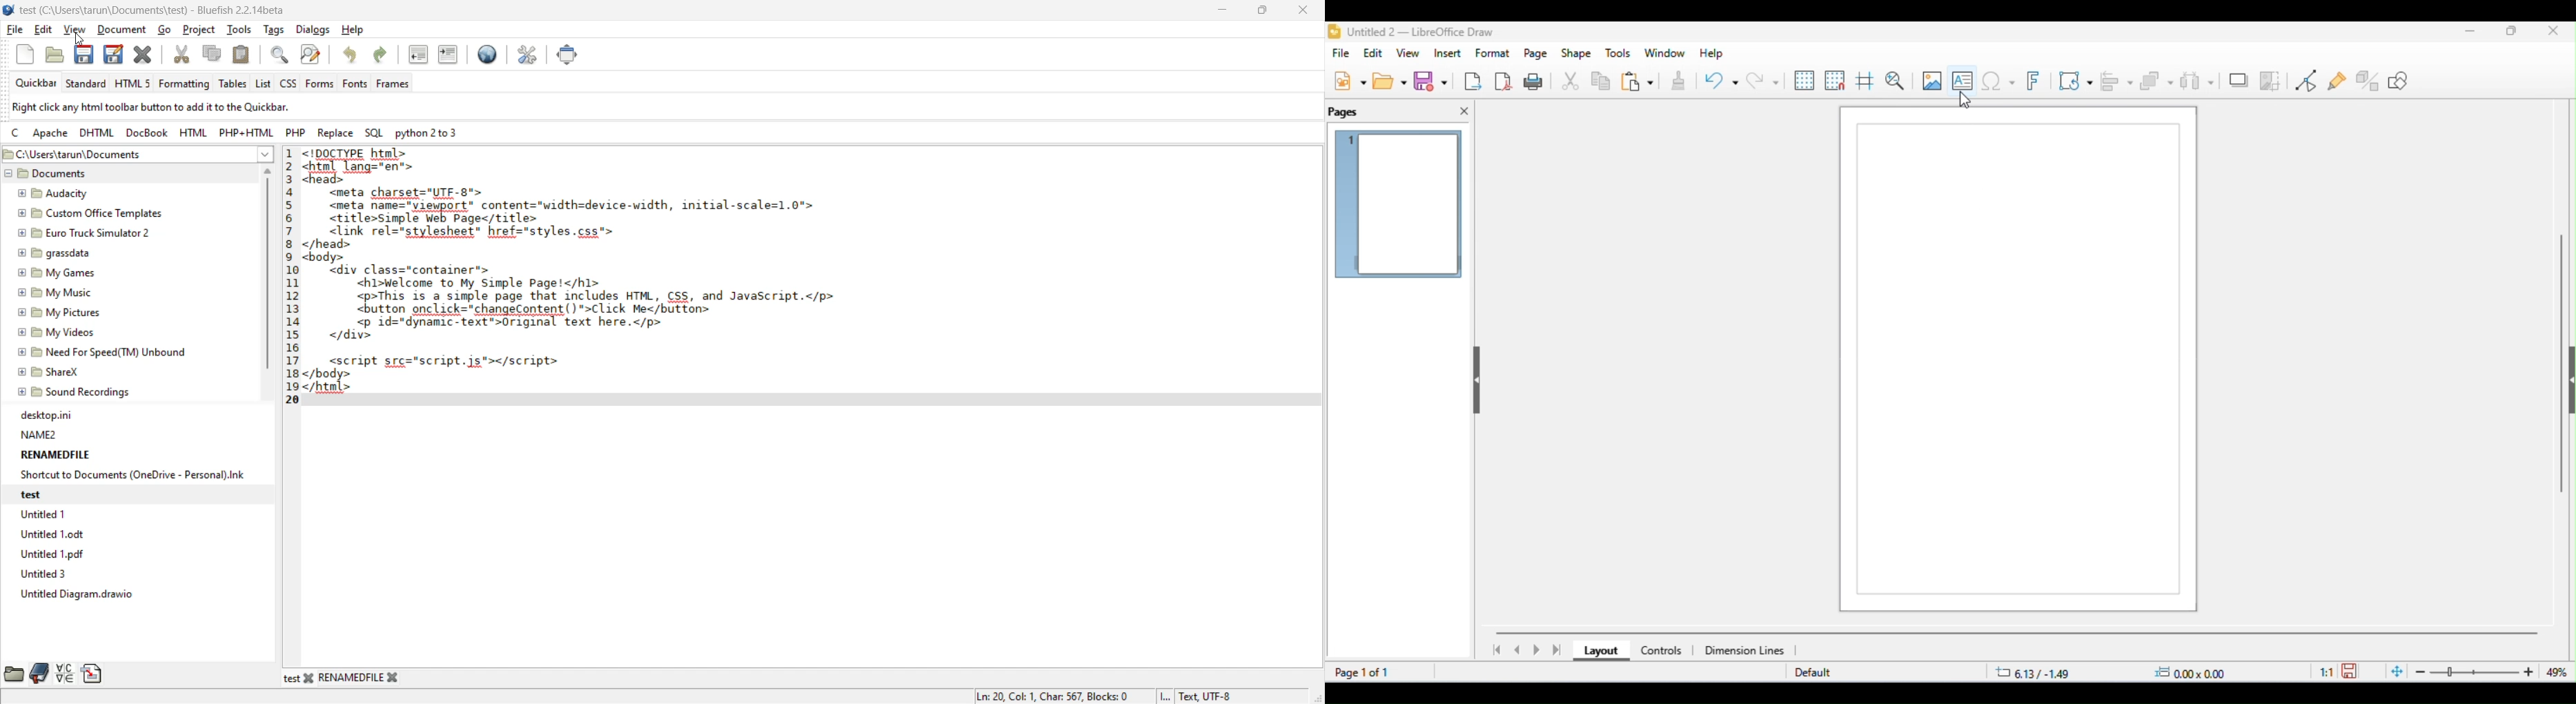  What do you see at coordinates (1536, 81) in the screenshot?
I see `print` at bounding box center [1536, 81].